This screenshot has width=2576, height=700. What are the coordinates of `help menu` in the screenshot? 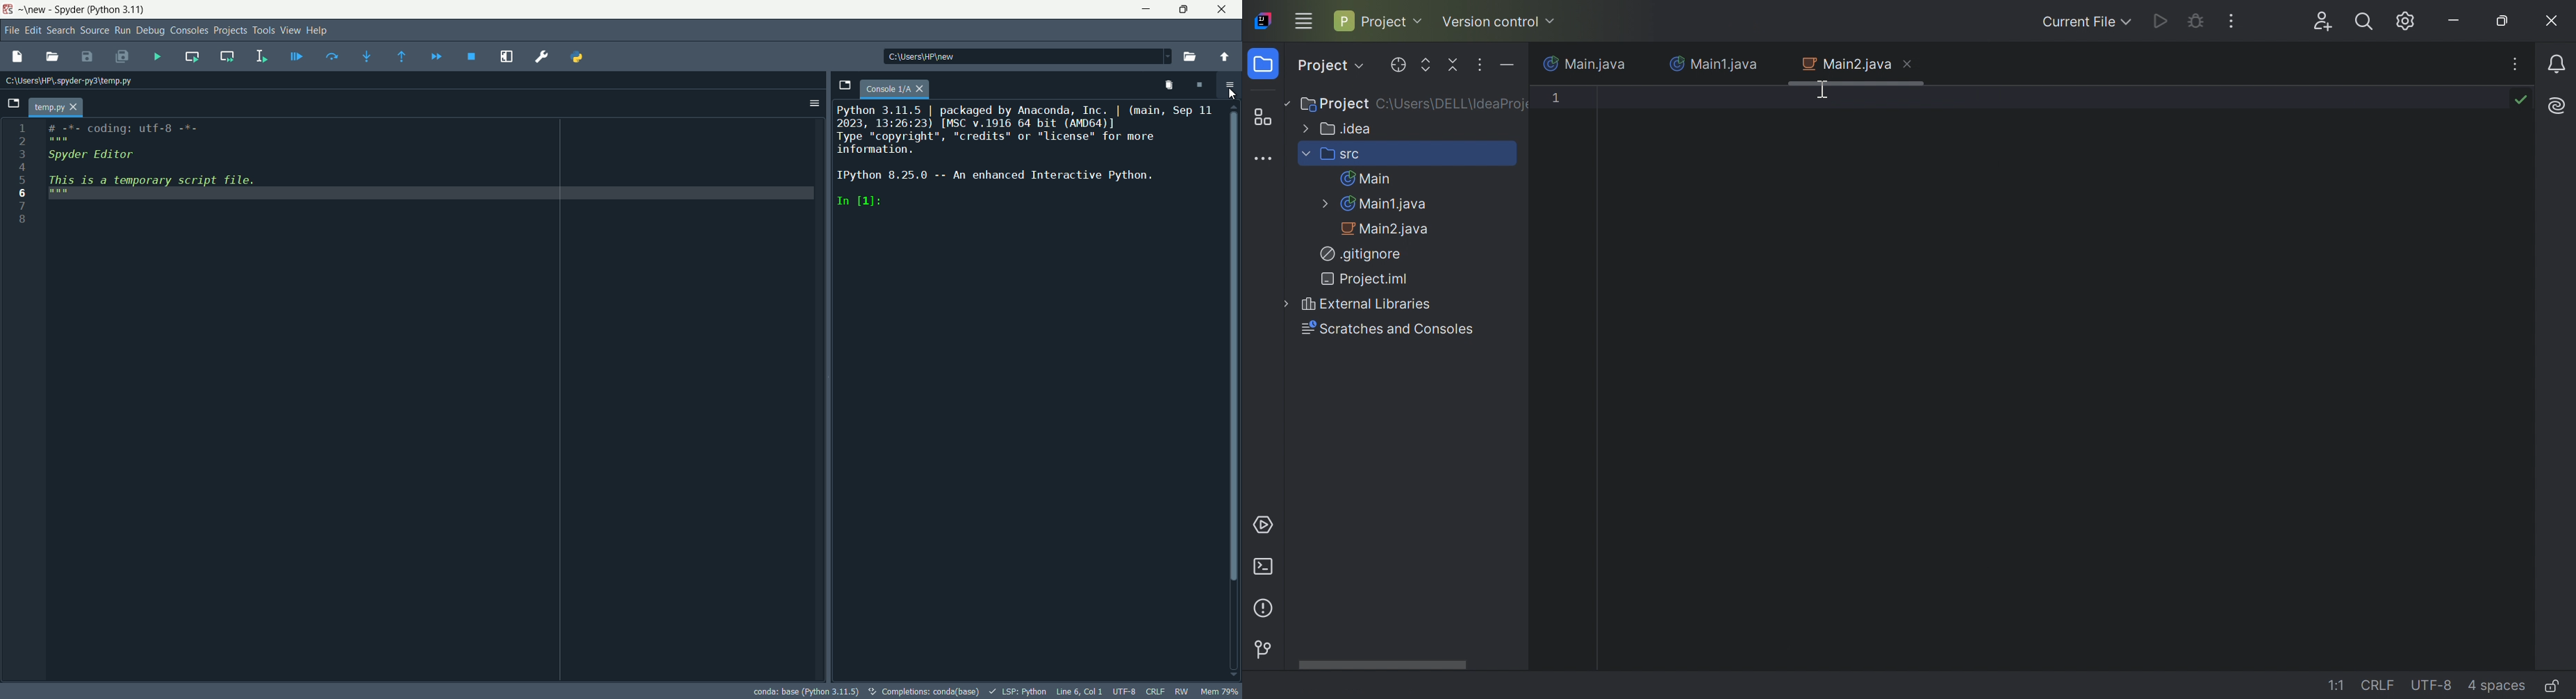 It's located at (317, 30).